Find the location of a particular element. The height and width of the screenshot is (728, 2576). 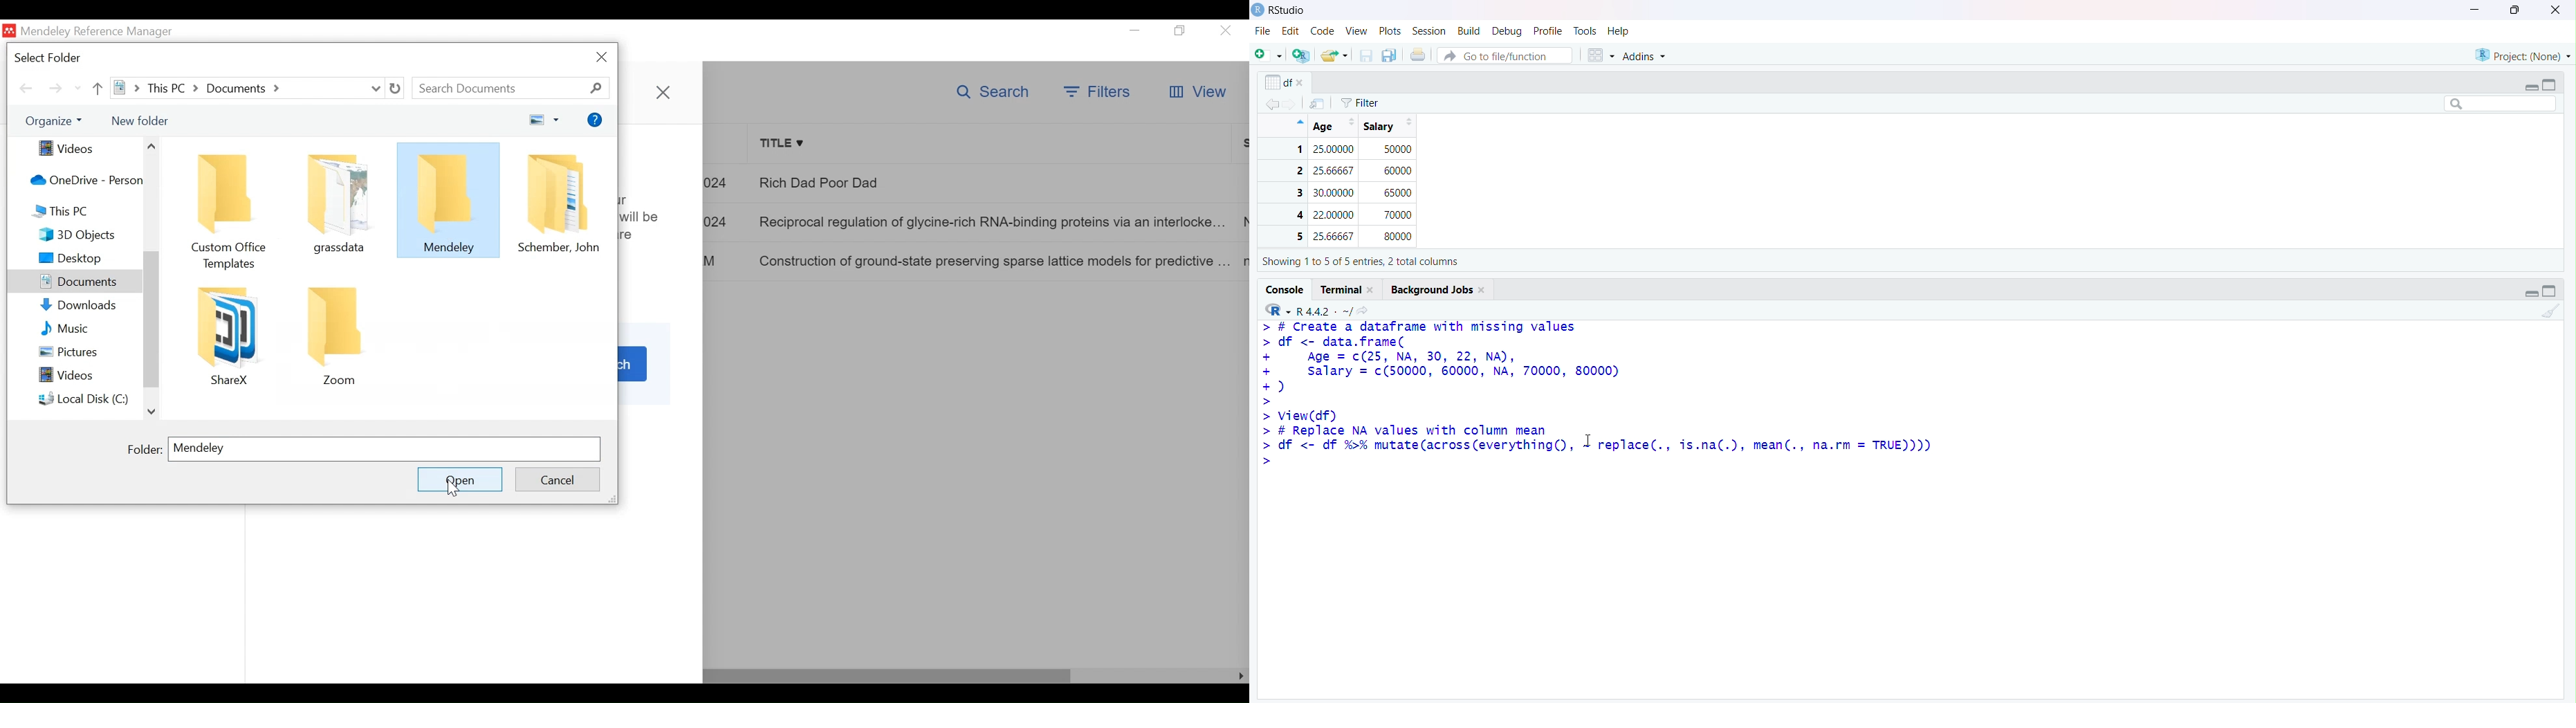

Folder is located at coordinates (228, 208).